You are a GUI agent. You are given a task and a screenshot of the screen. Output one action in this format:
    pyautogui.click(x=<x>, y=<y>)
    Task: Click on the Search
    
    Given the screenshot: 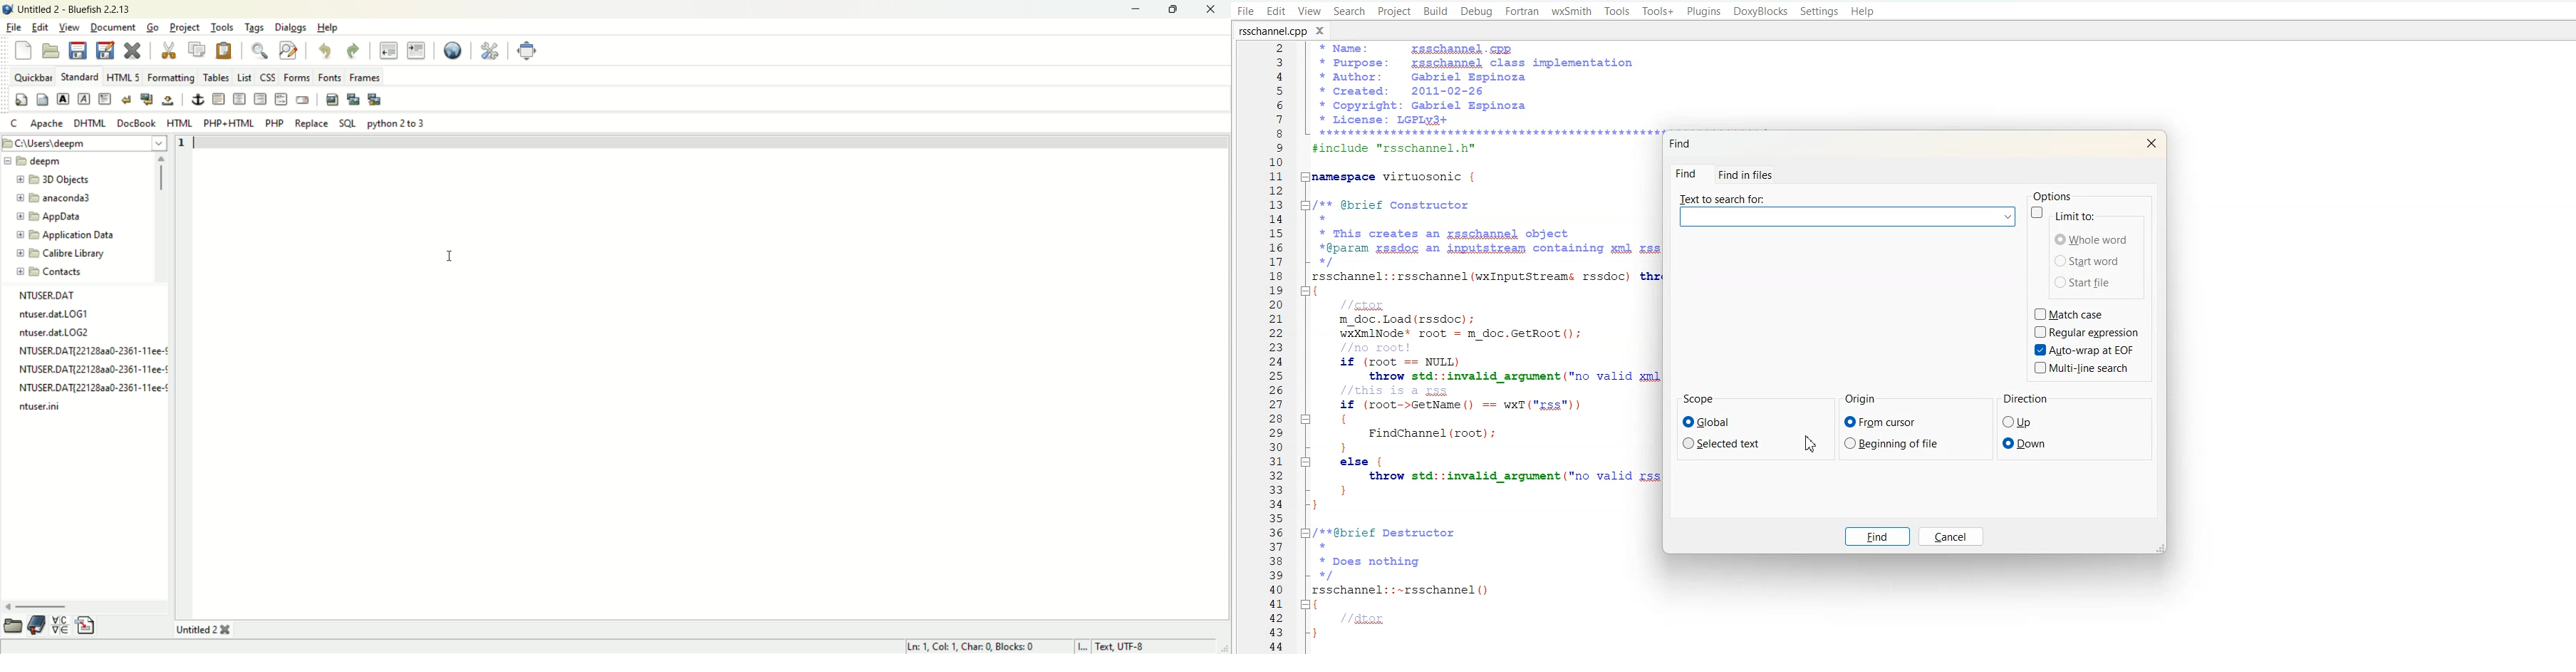 What is the action you would take?
    pyautogui.click(x=1349, y=11)
    